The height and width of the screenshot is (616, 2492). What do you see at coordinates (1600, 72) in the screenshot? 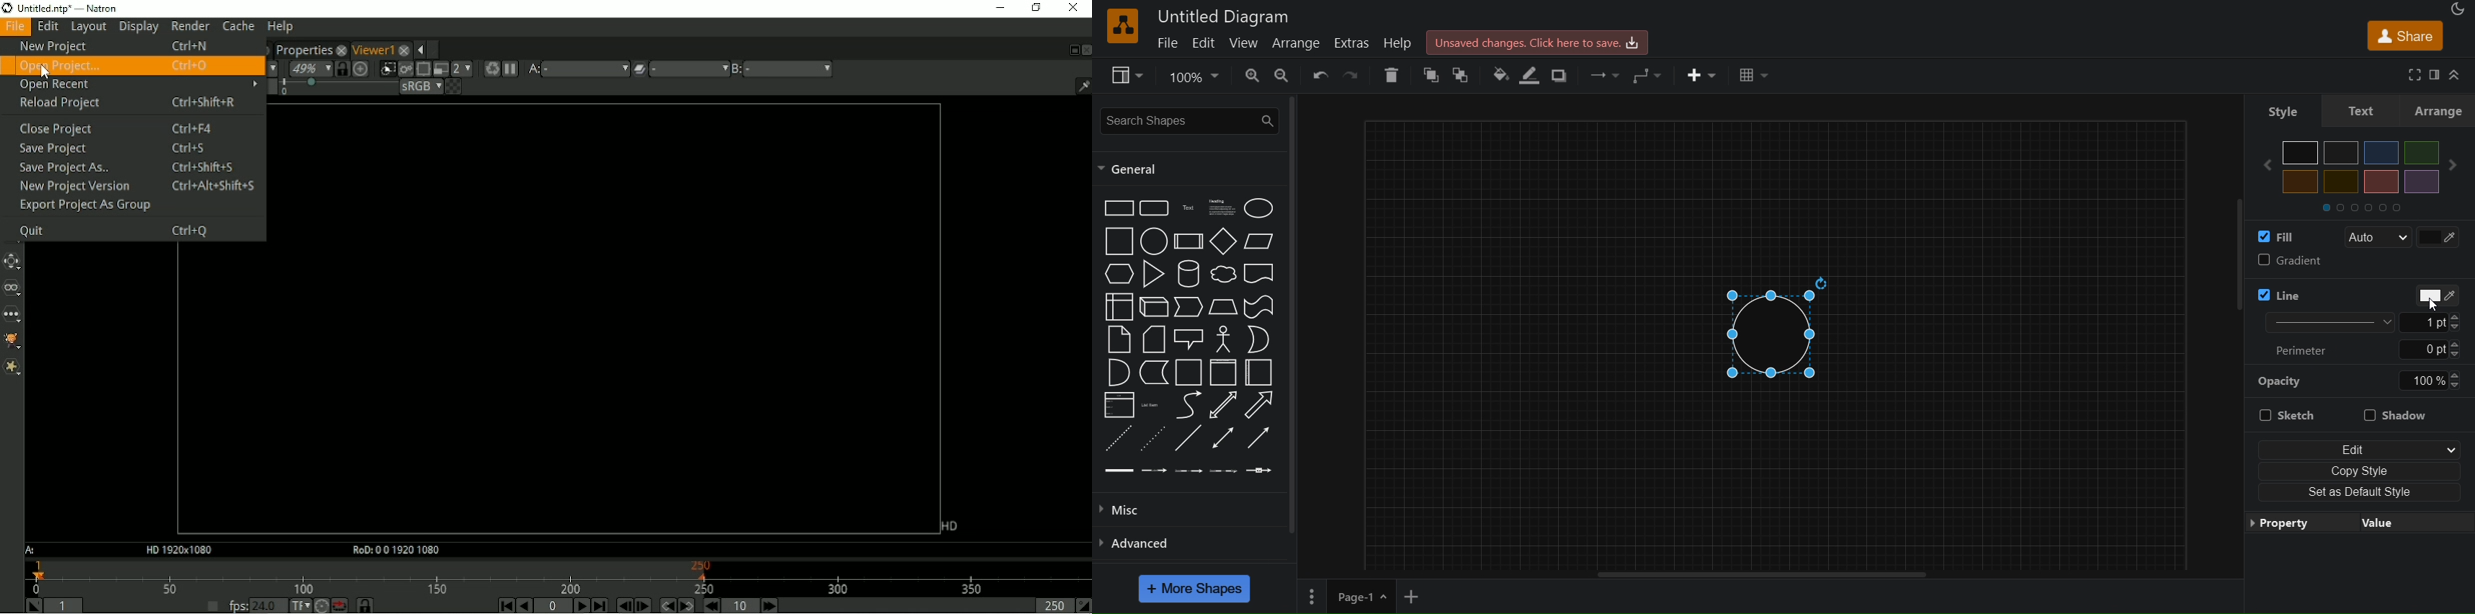
I see `connection` at bounding box center [1600, 72].